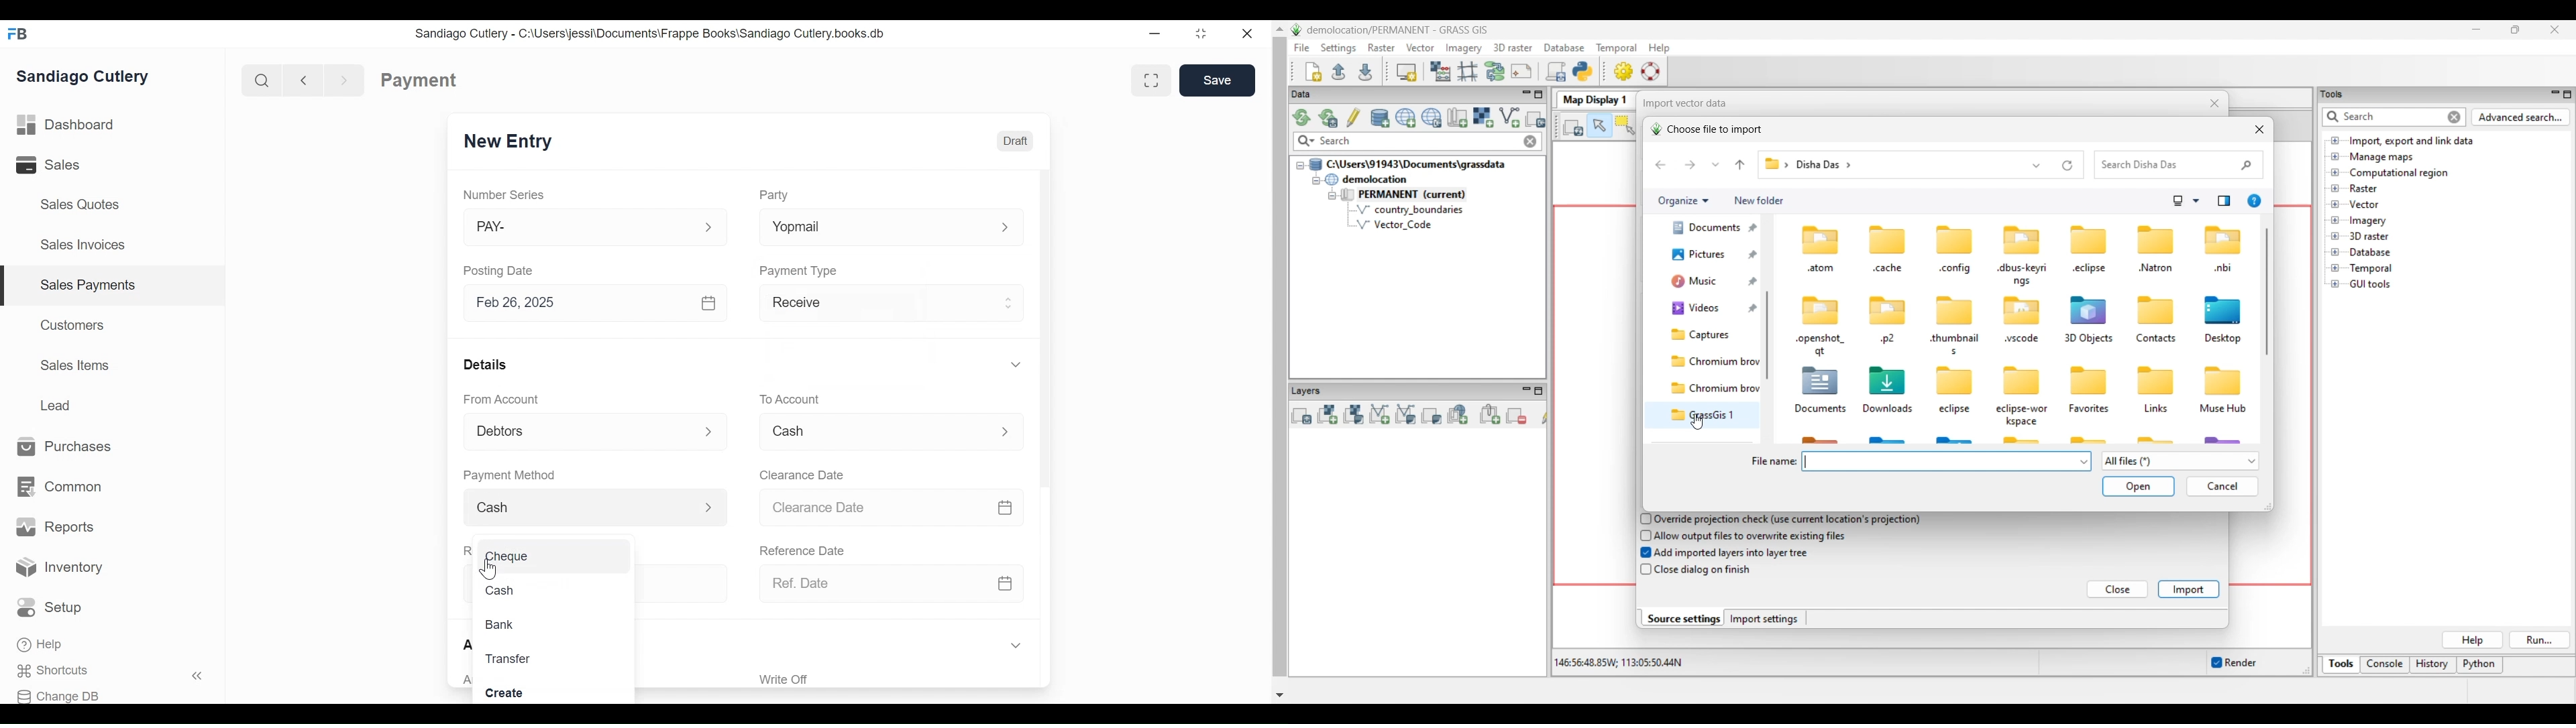 The width and height of the screenshot is (2576, 728). I want to click on Cheque, so click(513, 557).